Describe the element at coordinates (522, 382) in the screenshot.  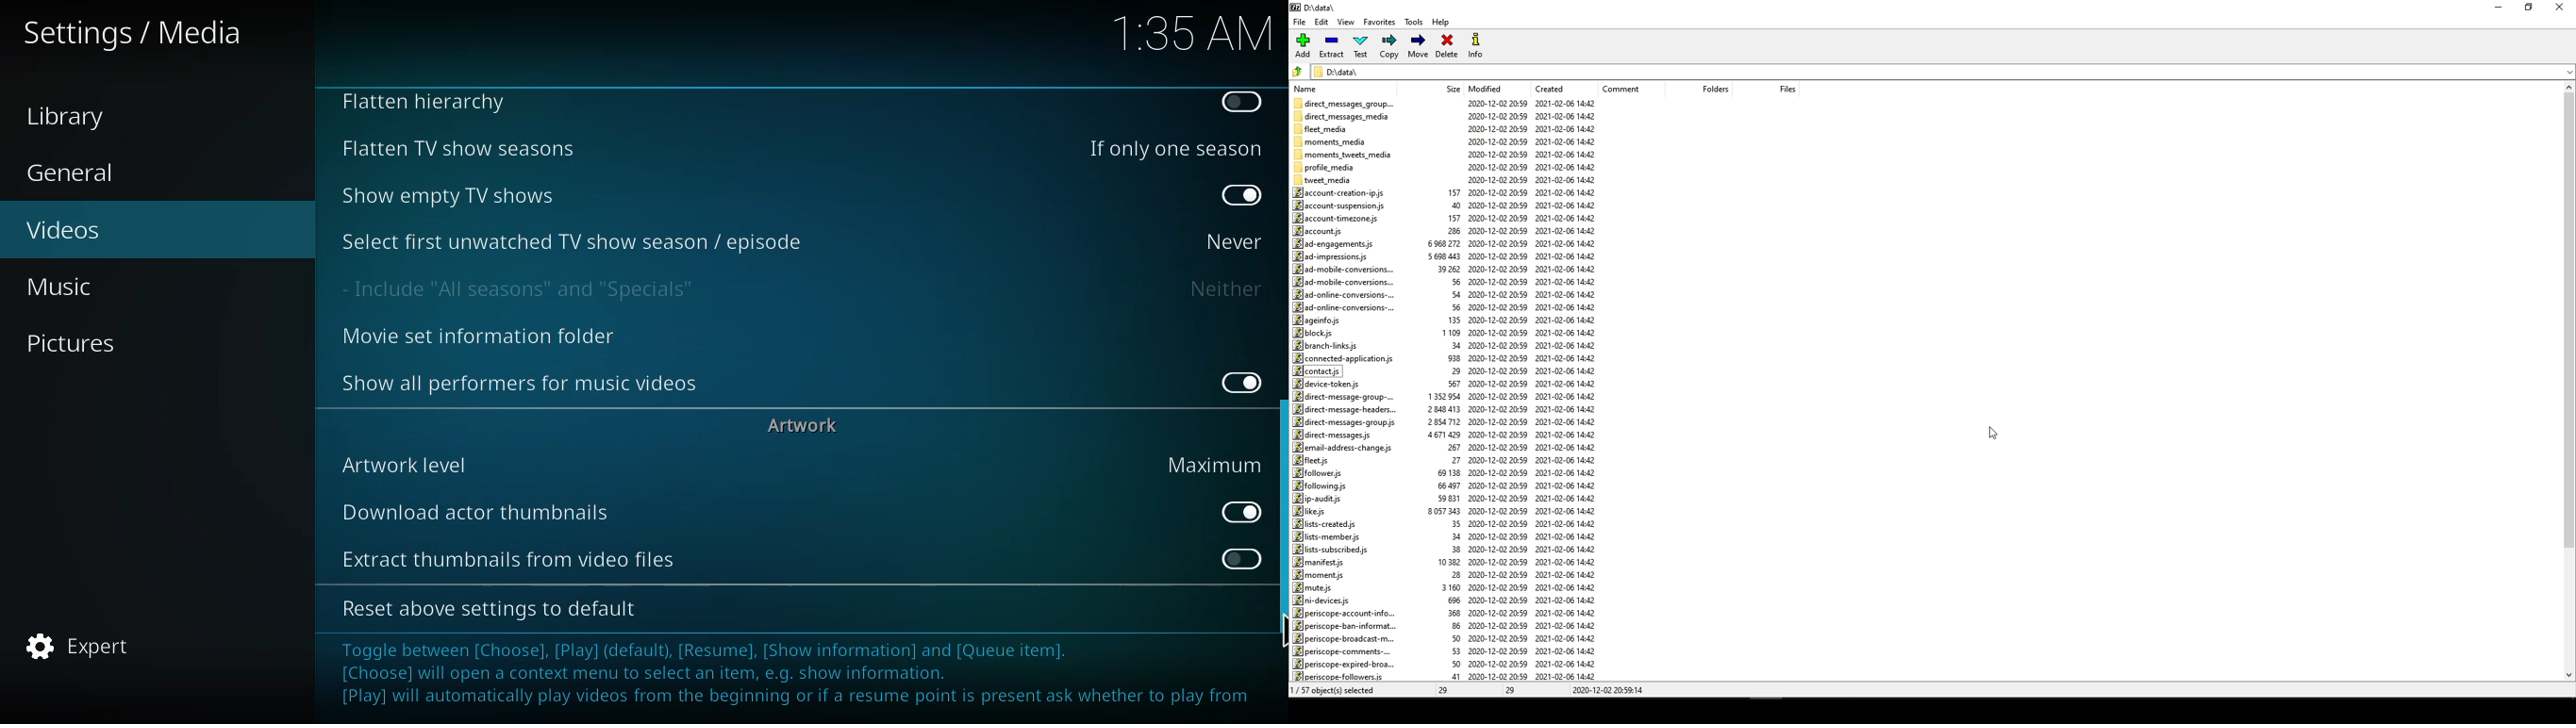
I see `show all performers` at that location.